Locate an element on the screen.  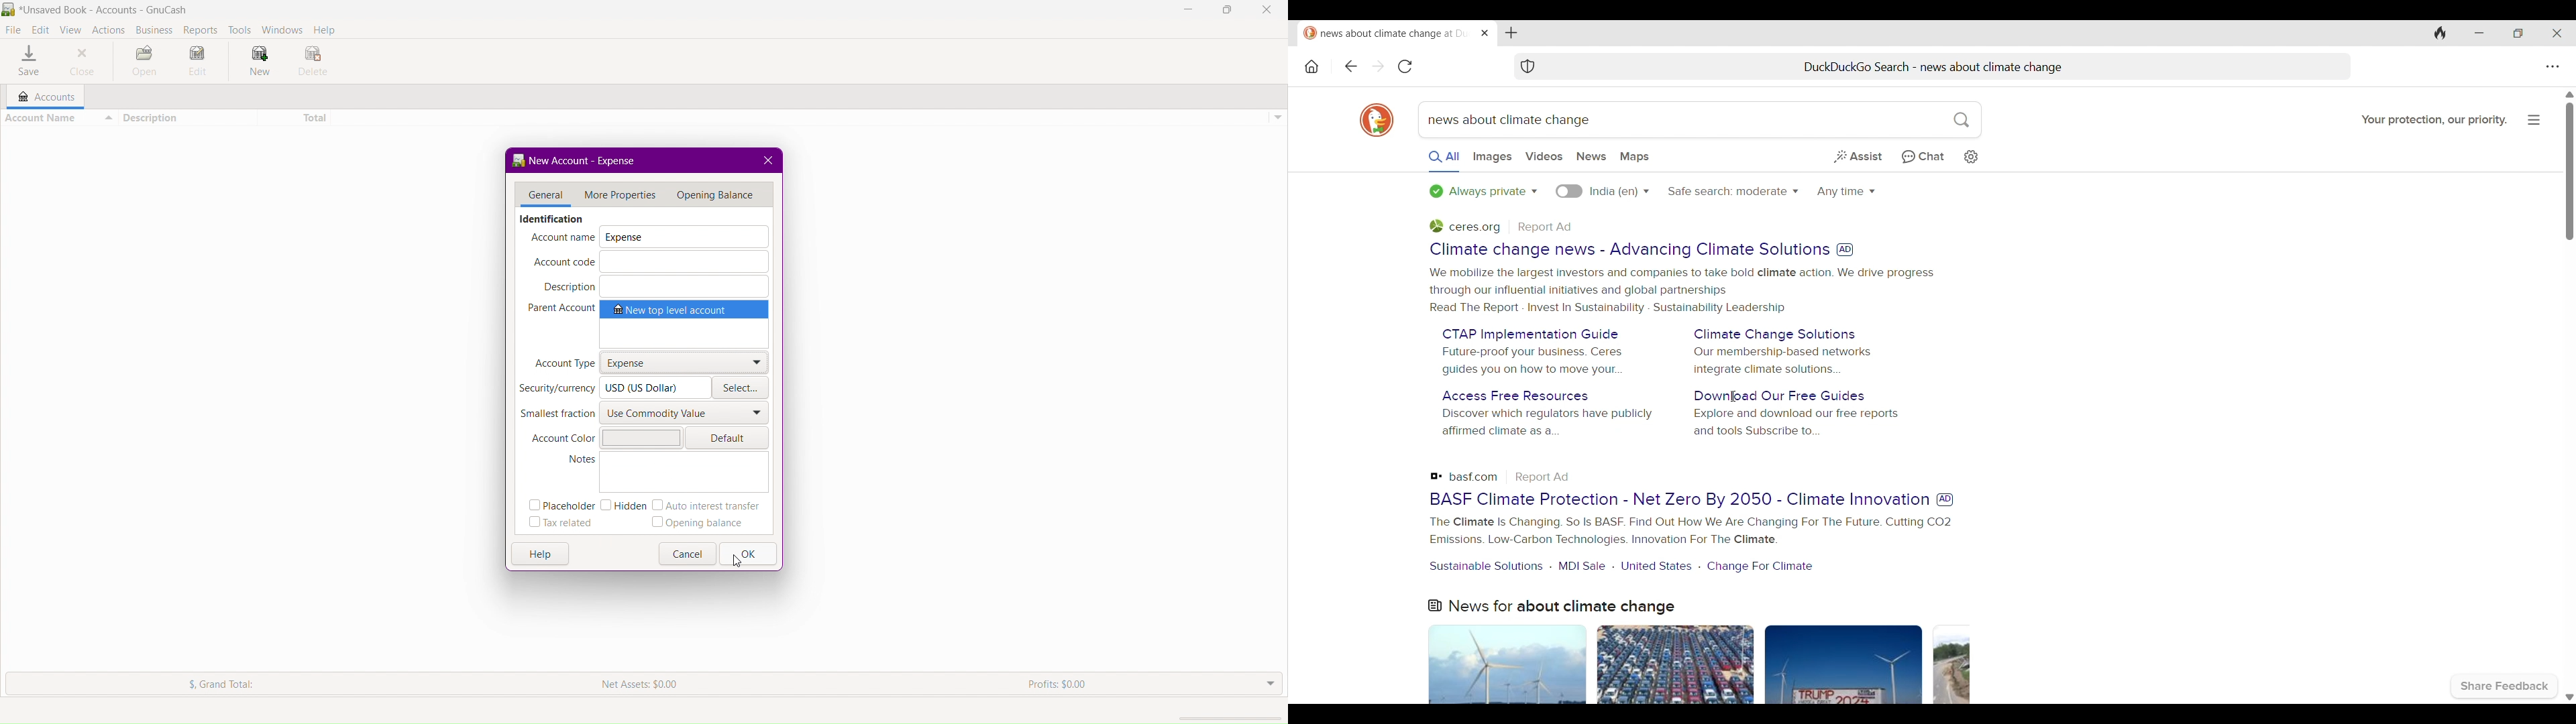
New Account - <no name> is located at coordinates (590, 160).